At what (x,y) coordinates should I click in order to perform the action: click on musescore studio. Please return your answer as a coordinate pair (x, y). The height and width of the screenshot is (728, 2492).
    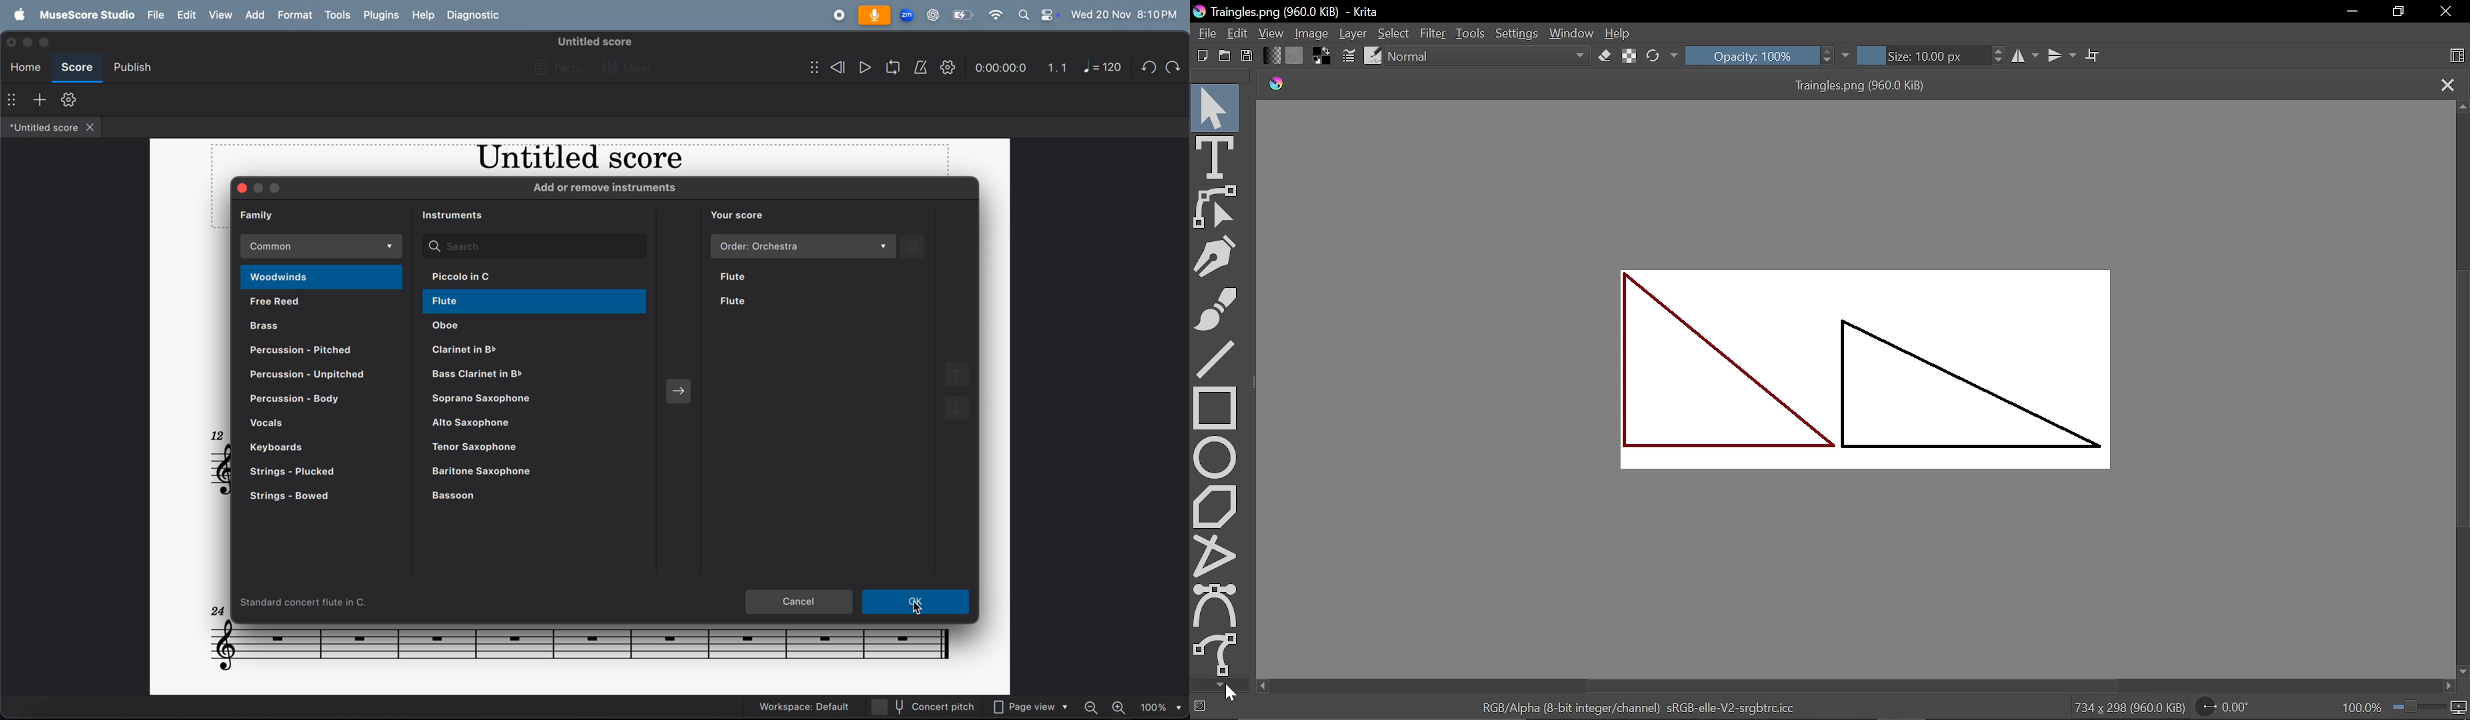
    Looking at the image, I should click on (83, 15).